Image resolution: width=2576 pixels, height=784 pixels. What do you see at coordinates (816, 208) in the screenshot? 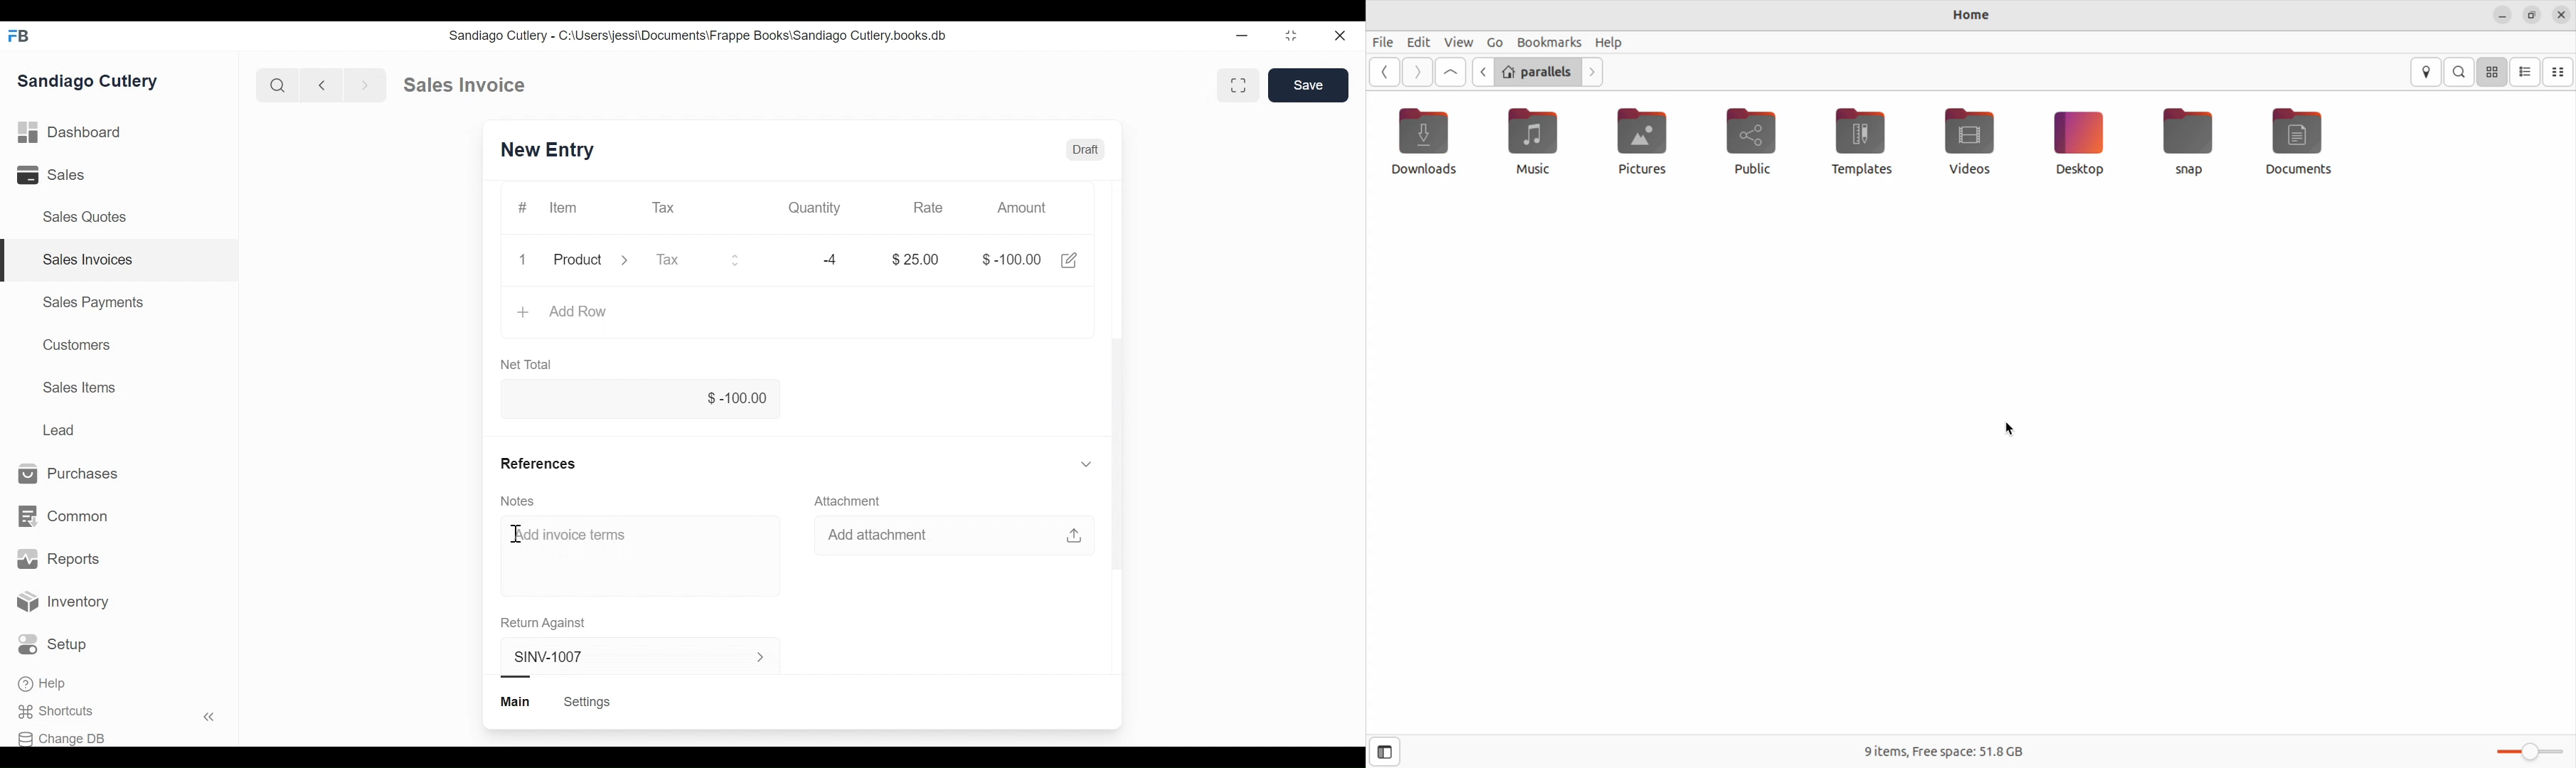
I see `Quantity` at bounding box center [816, 208].